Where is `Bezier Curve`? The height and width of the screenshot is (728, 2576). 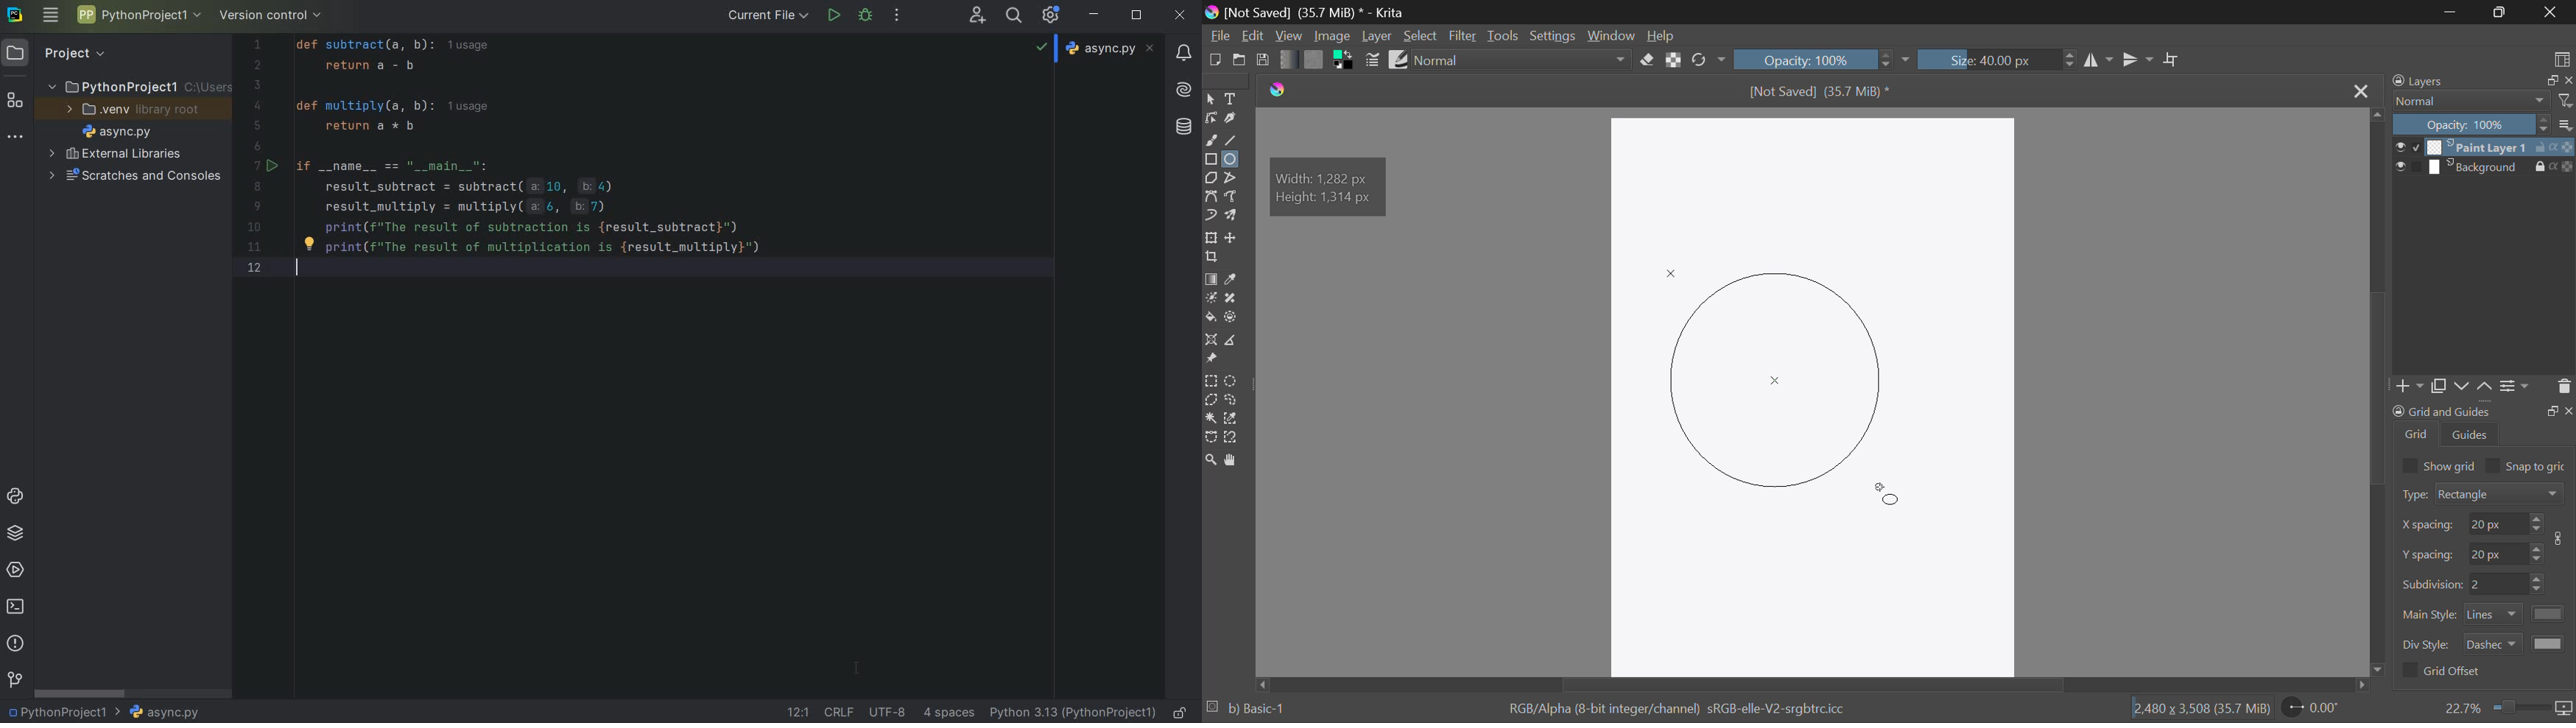 Bezier Curve is located at coordinates (1211, 195).